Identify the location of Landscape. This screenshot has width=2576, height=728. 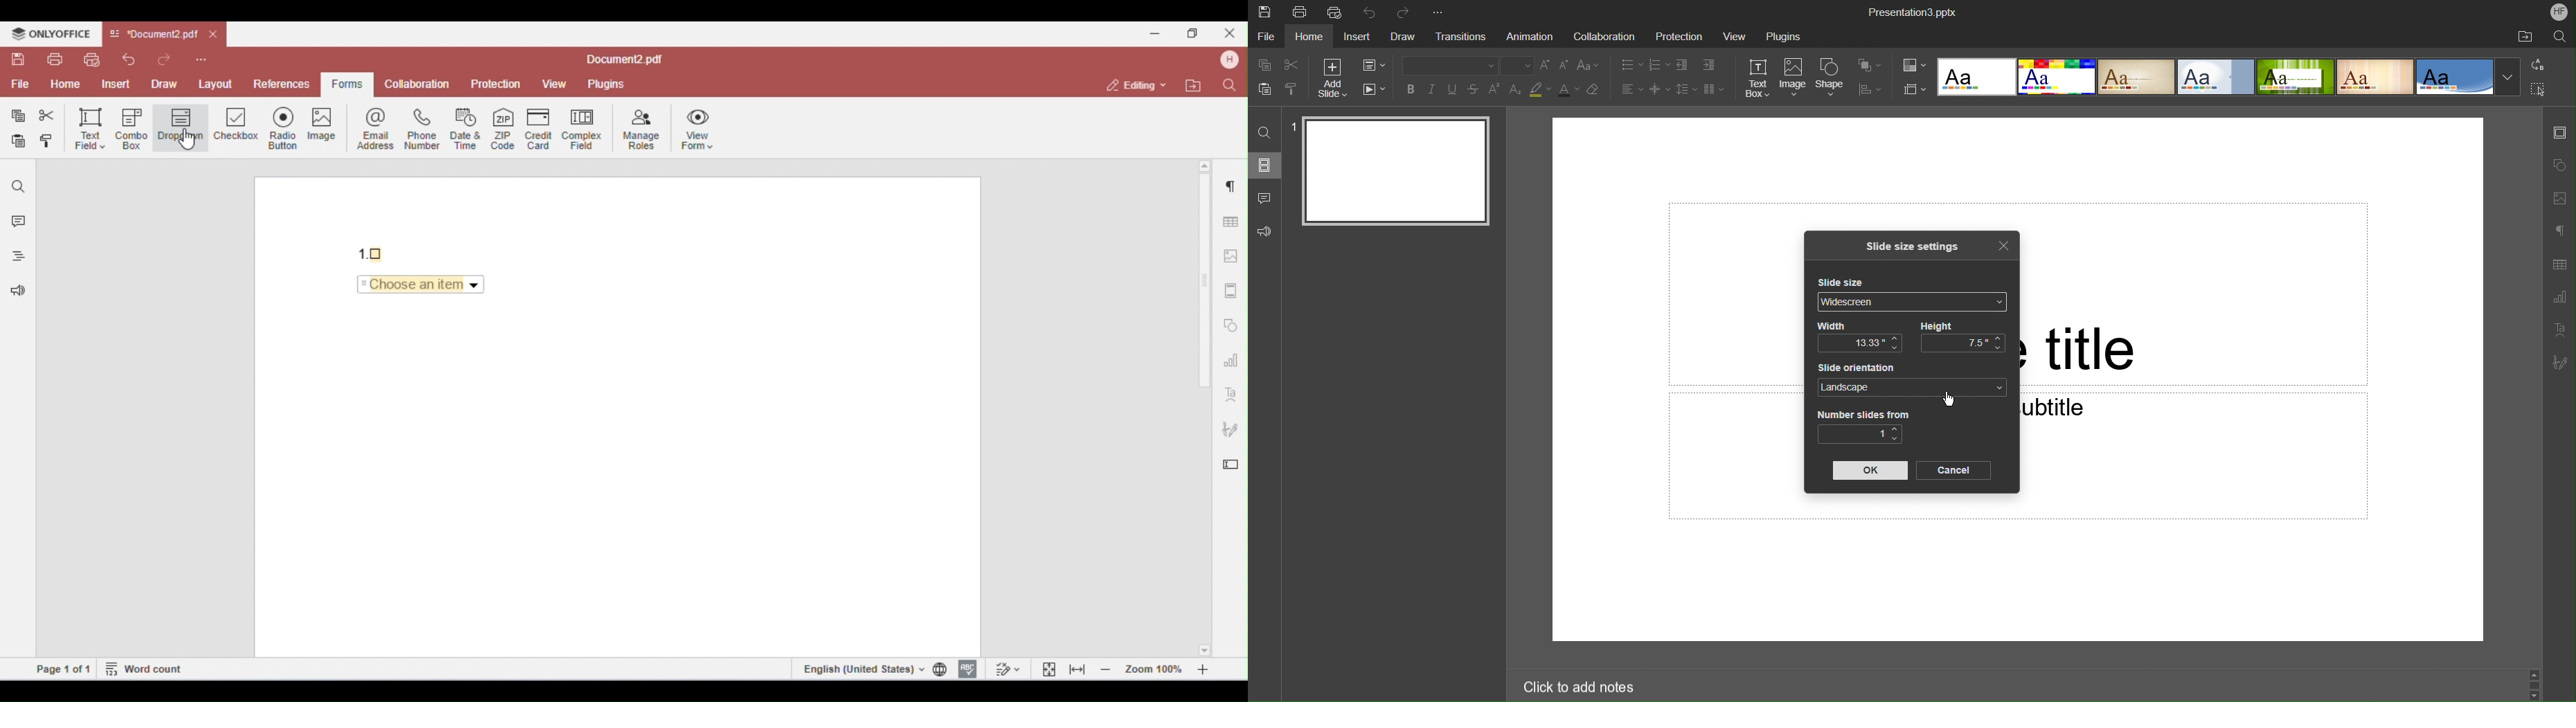
(1913, 387).